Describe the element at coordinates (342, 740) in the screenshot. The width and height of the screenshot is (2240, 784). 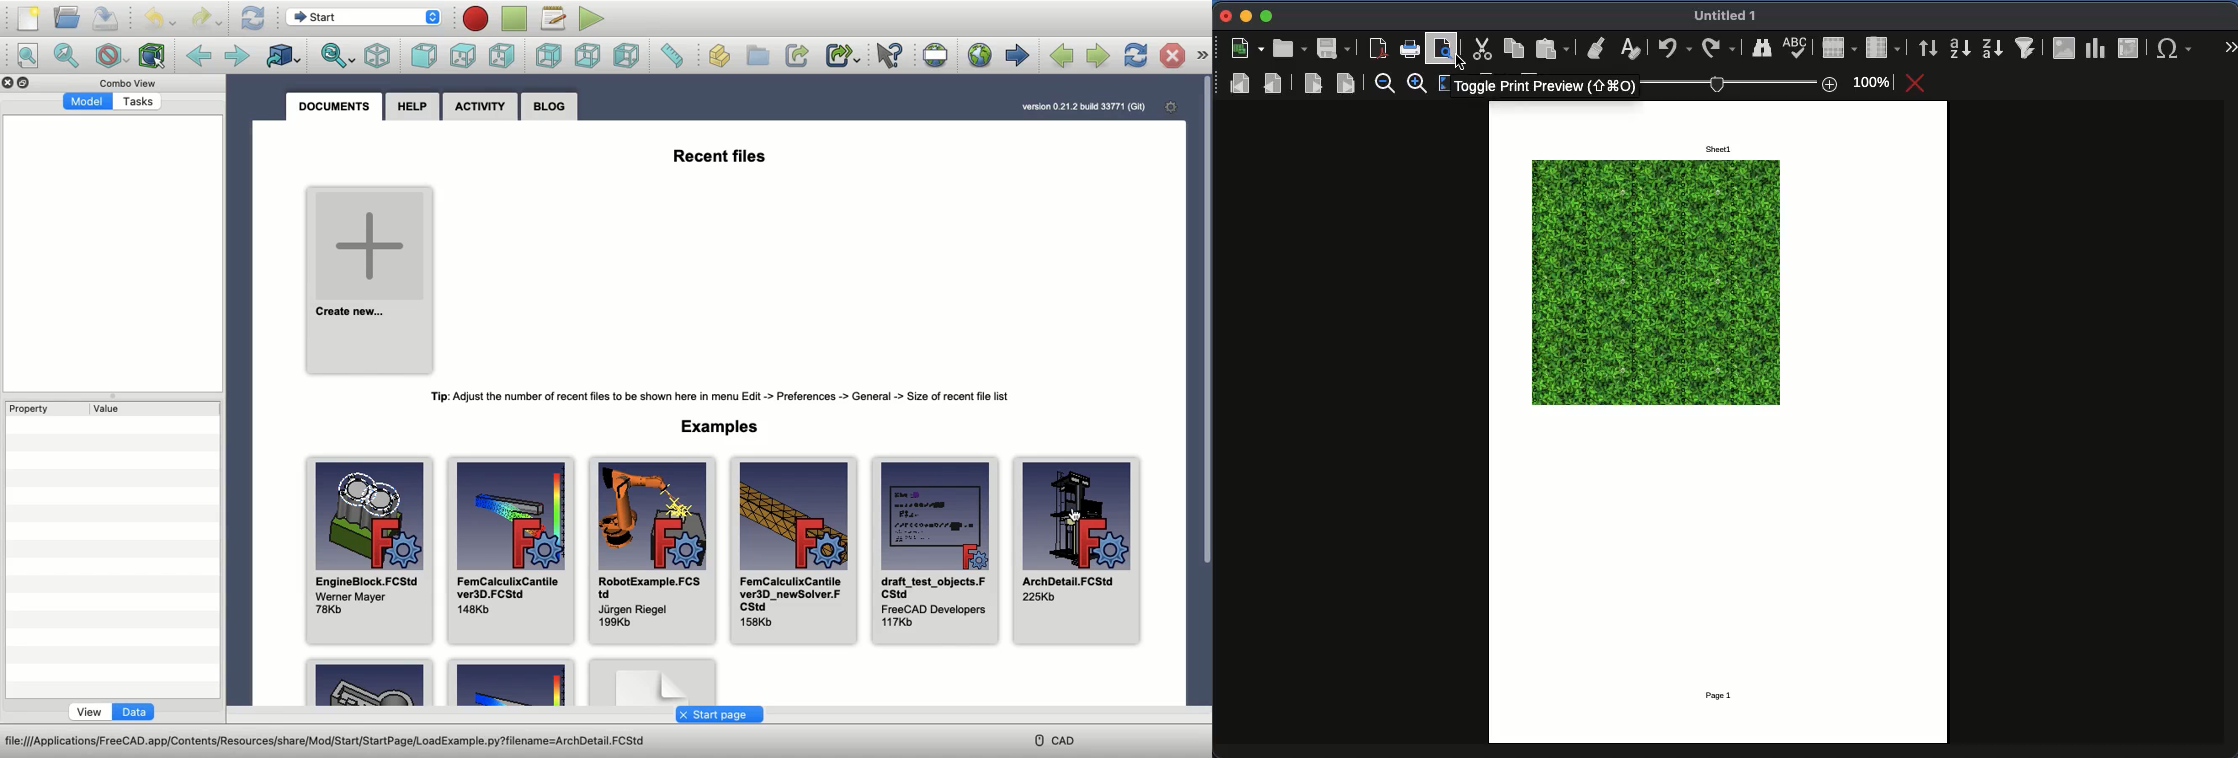
I see `Address` at that location.